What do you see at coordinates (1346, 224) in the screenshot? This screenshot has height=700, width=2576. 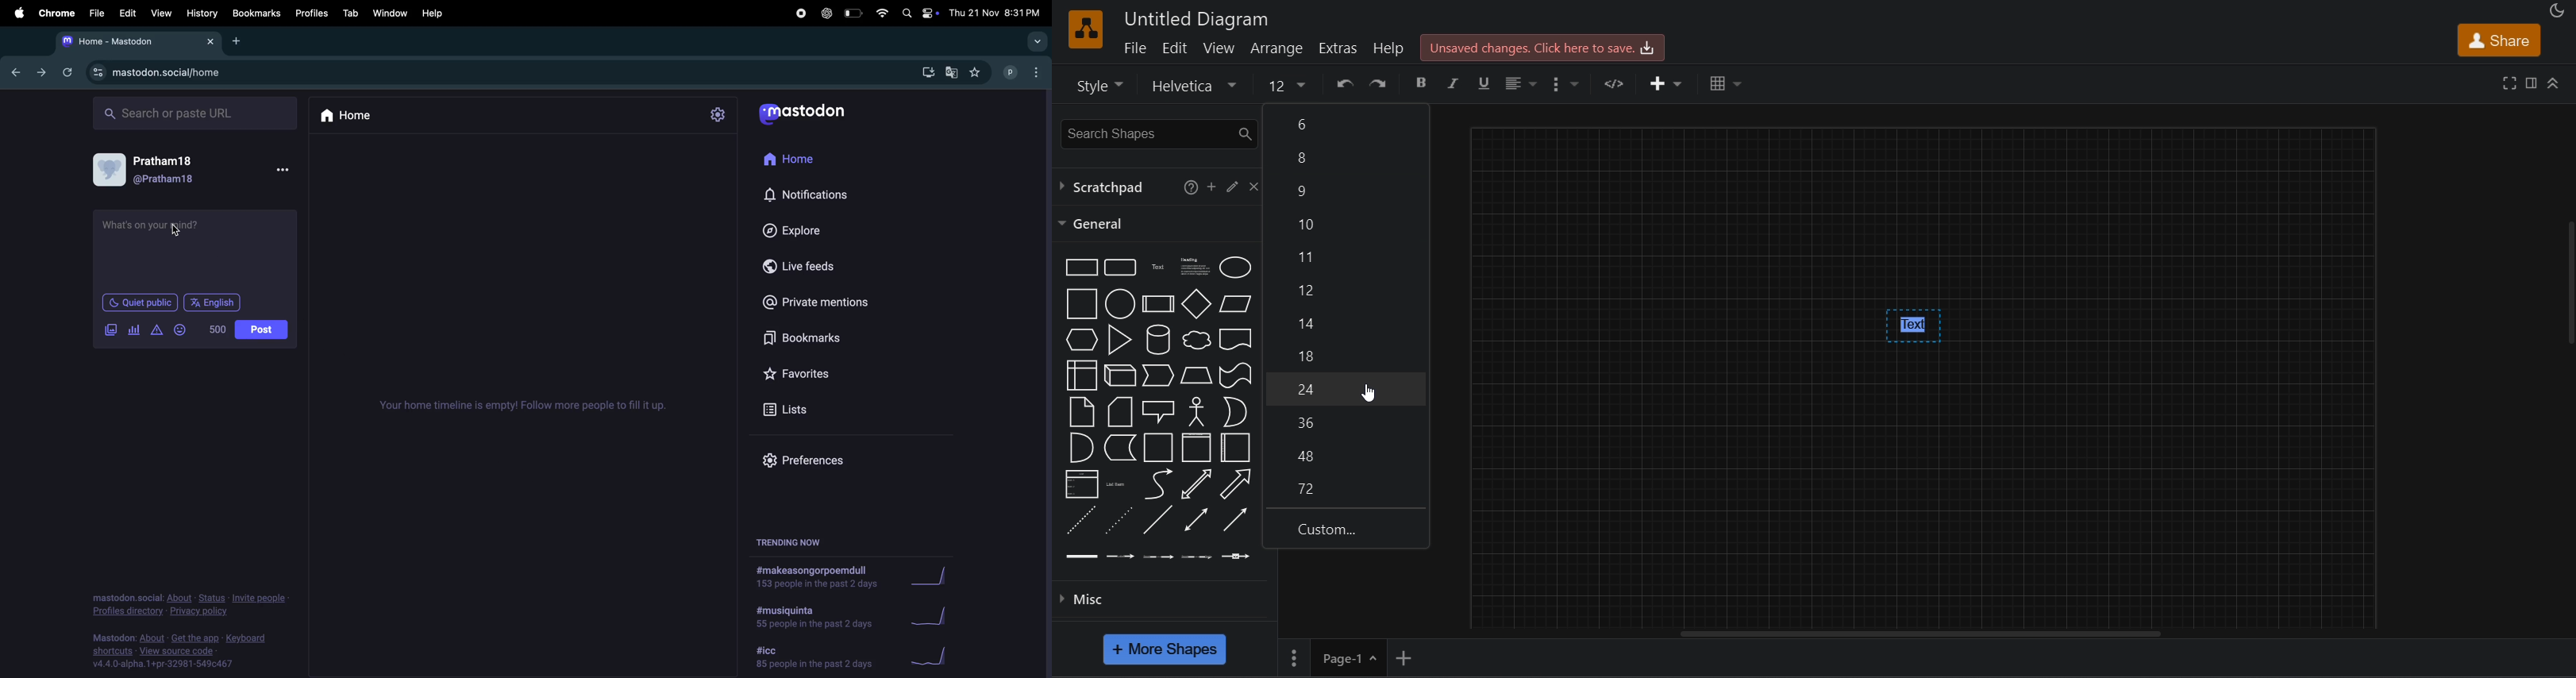 I see `10` at bounding box center [1346, 224].